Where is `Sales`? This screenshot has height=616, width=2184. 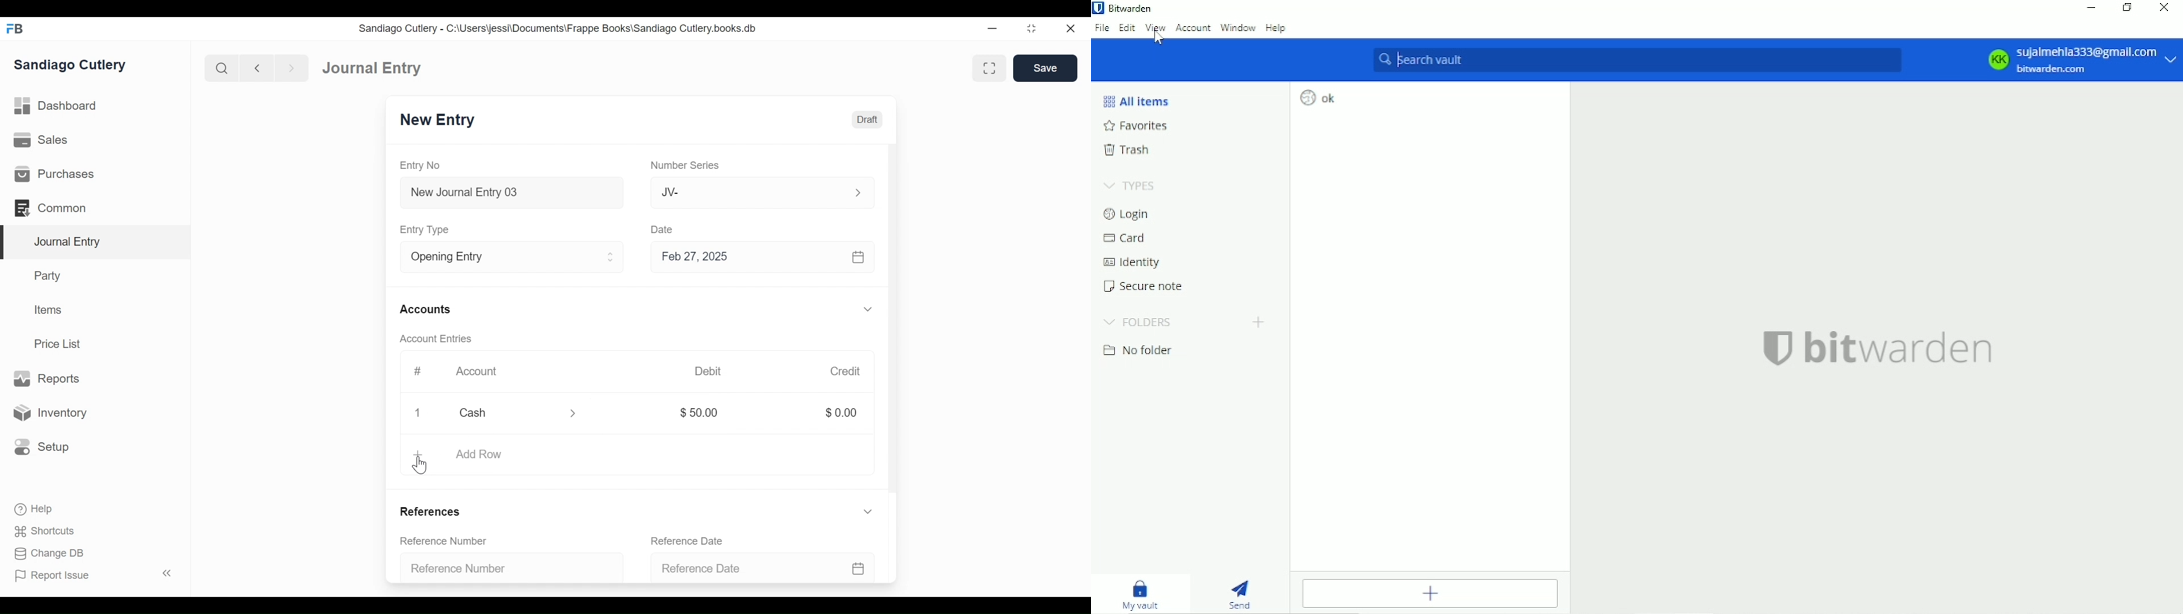
Sales is located at coordinates (41, 139).